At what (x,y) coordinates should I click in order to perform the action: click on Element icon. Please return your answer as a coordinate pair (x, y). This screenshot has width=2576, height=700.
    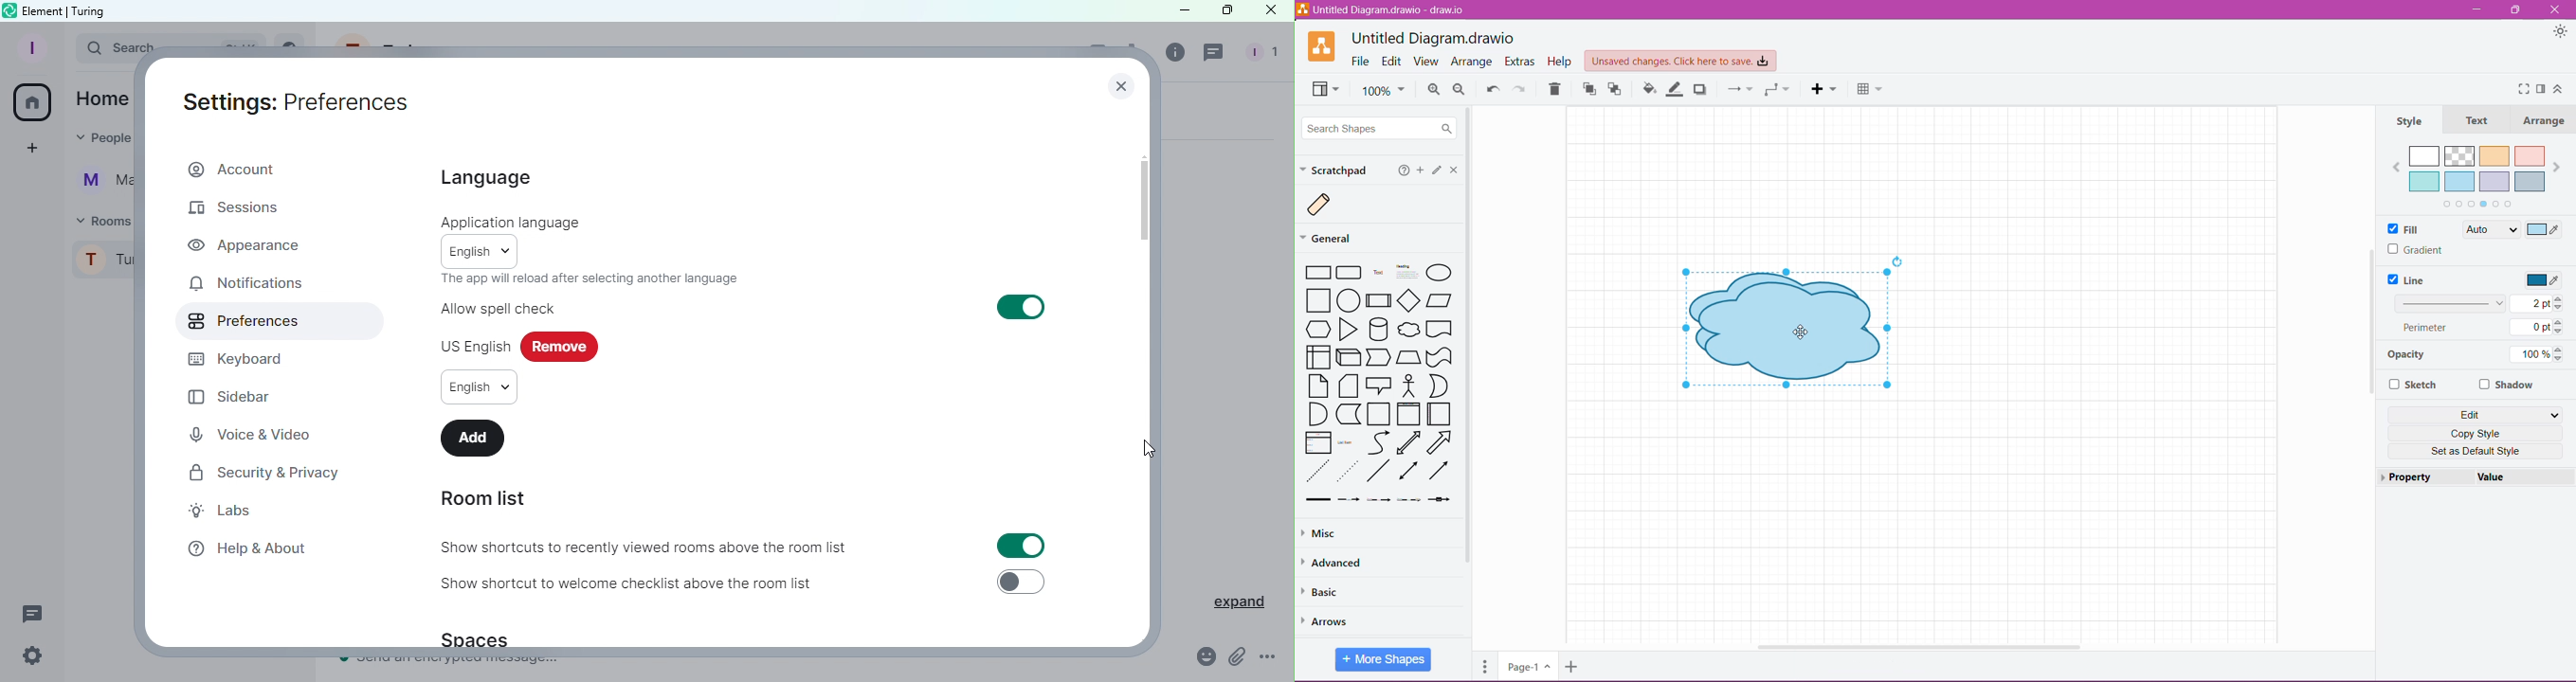
    Looking at the image, I should click on (9, 10).